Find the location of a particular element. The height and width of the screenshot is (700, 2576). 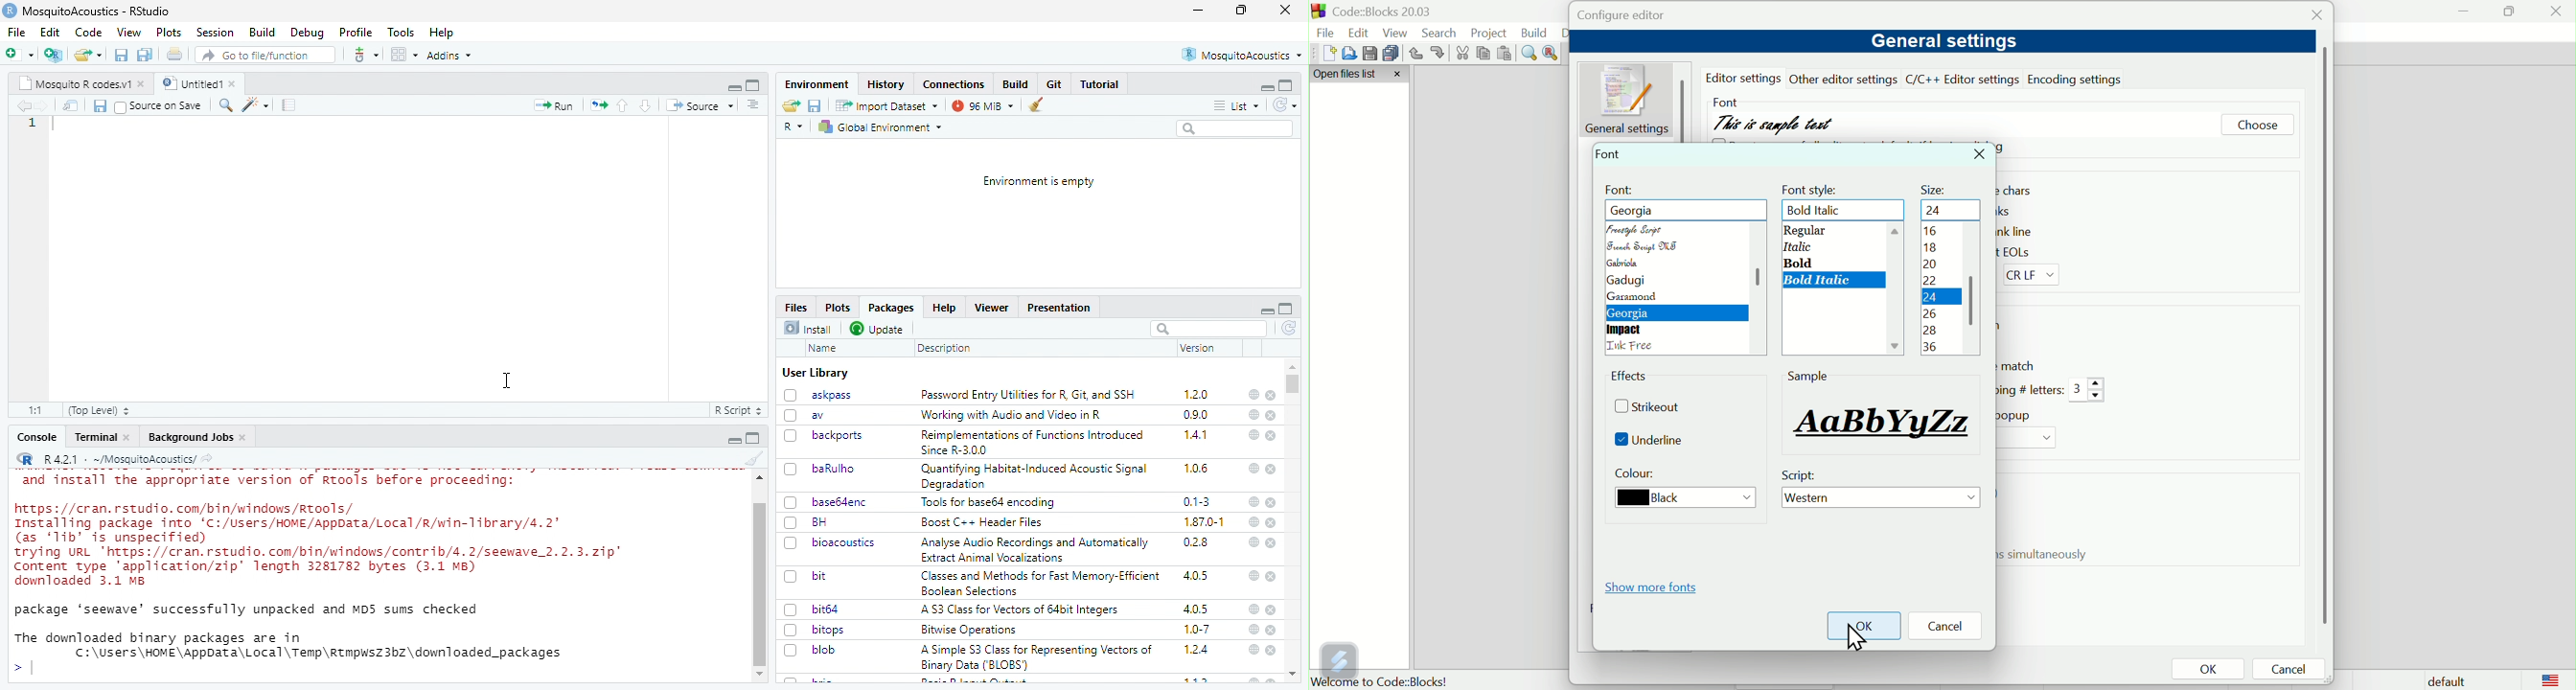

Undo is located at coordinates (1415, 54).